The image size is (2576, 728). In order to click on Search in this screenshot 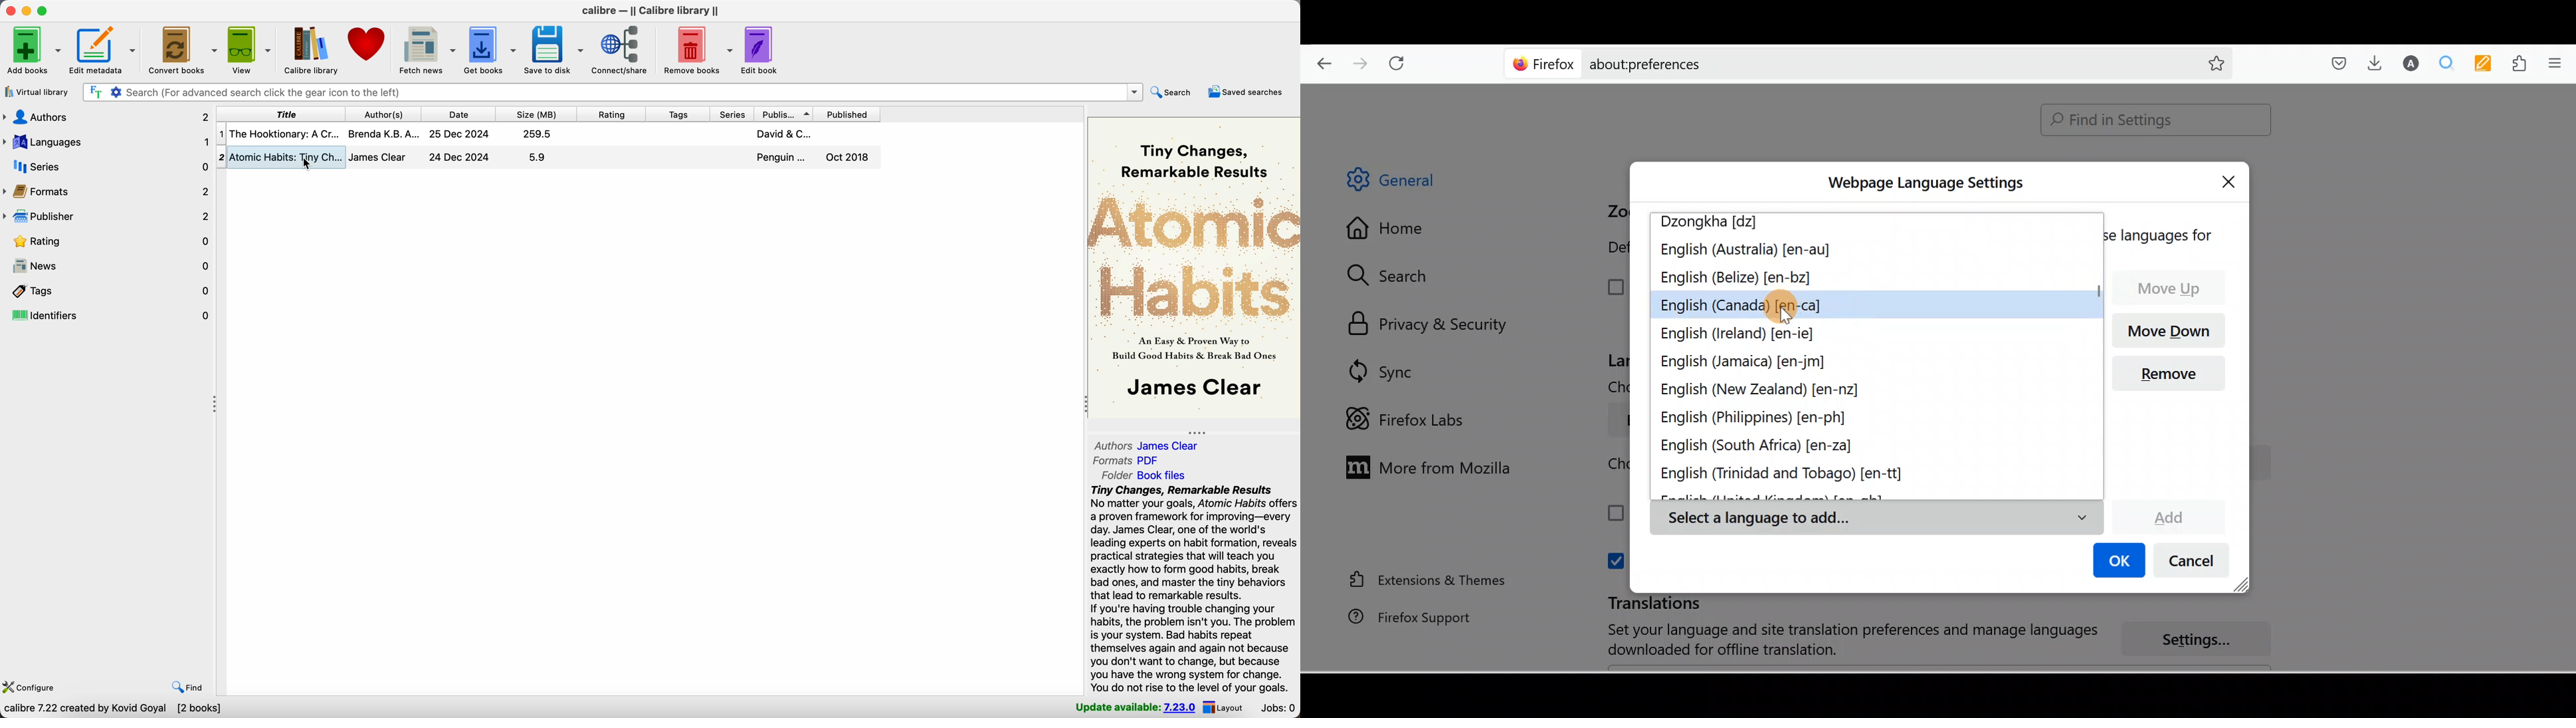, I will do `click(1394, 275)`.